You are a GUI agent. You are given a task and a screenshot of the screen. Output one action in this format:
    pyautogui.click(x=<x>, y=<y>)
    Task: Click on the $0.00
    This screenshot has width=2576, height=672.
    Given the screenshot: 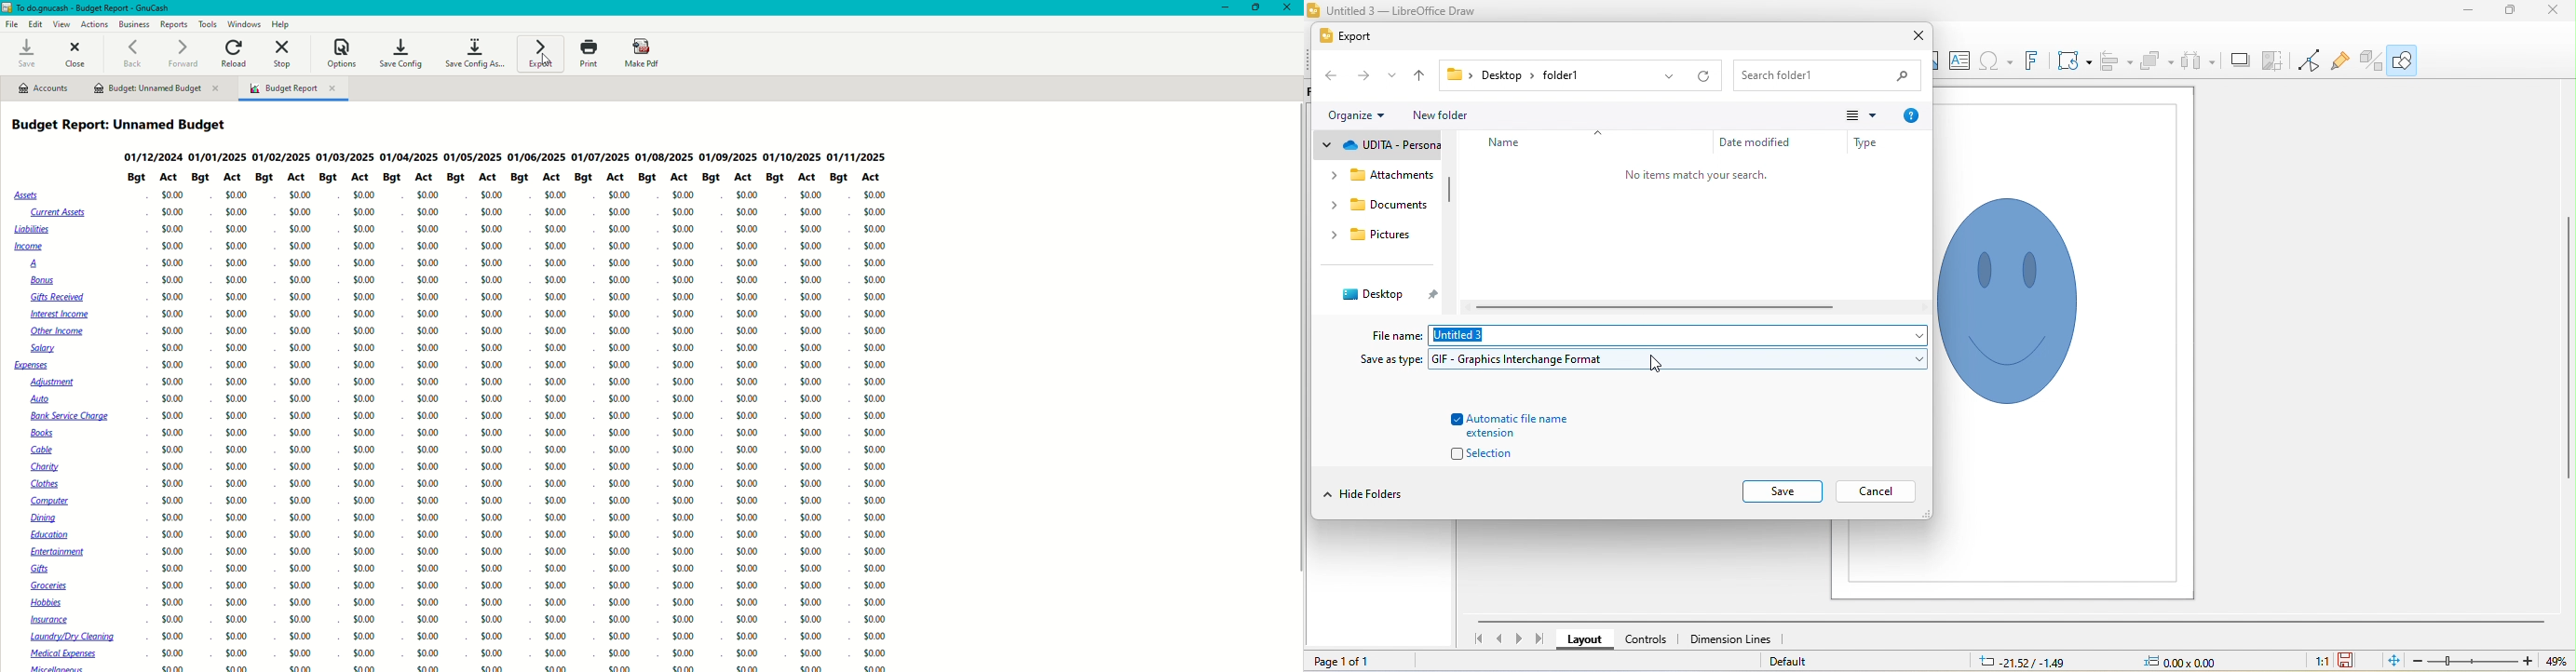 What is the action you would take?
    pyautogui.click(x=556, y=214)
    